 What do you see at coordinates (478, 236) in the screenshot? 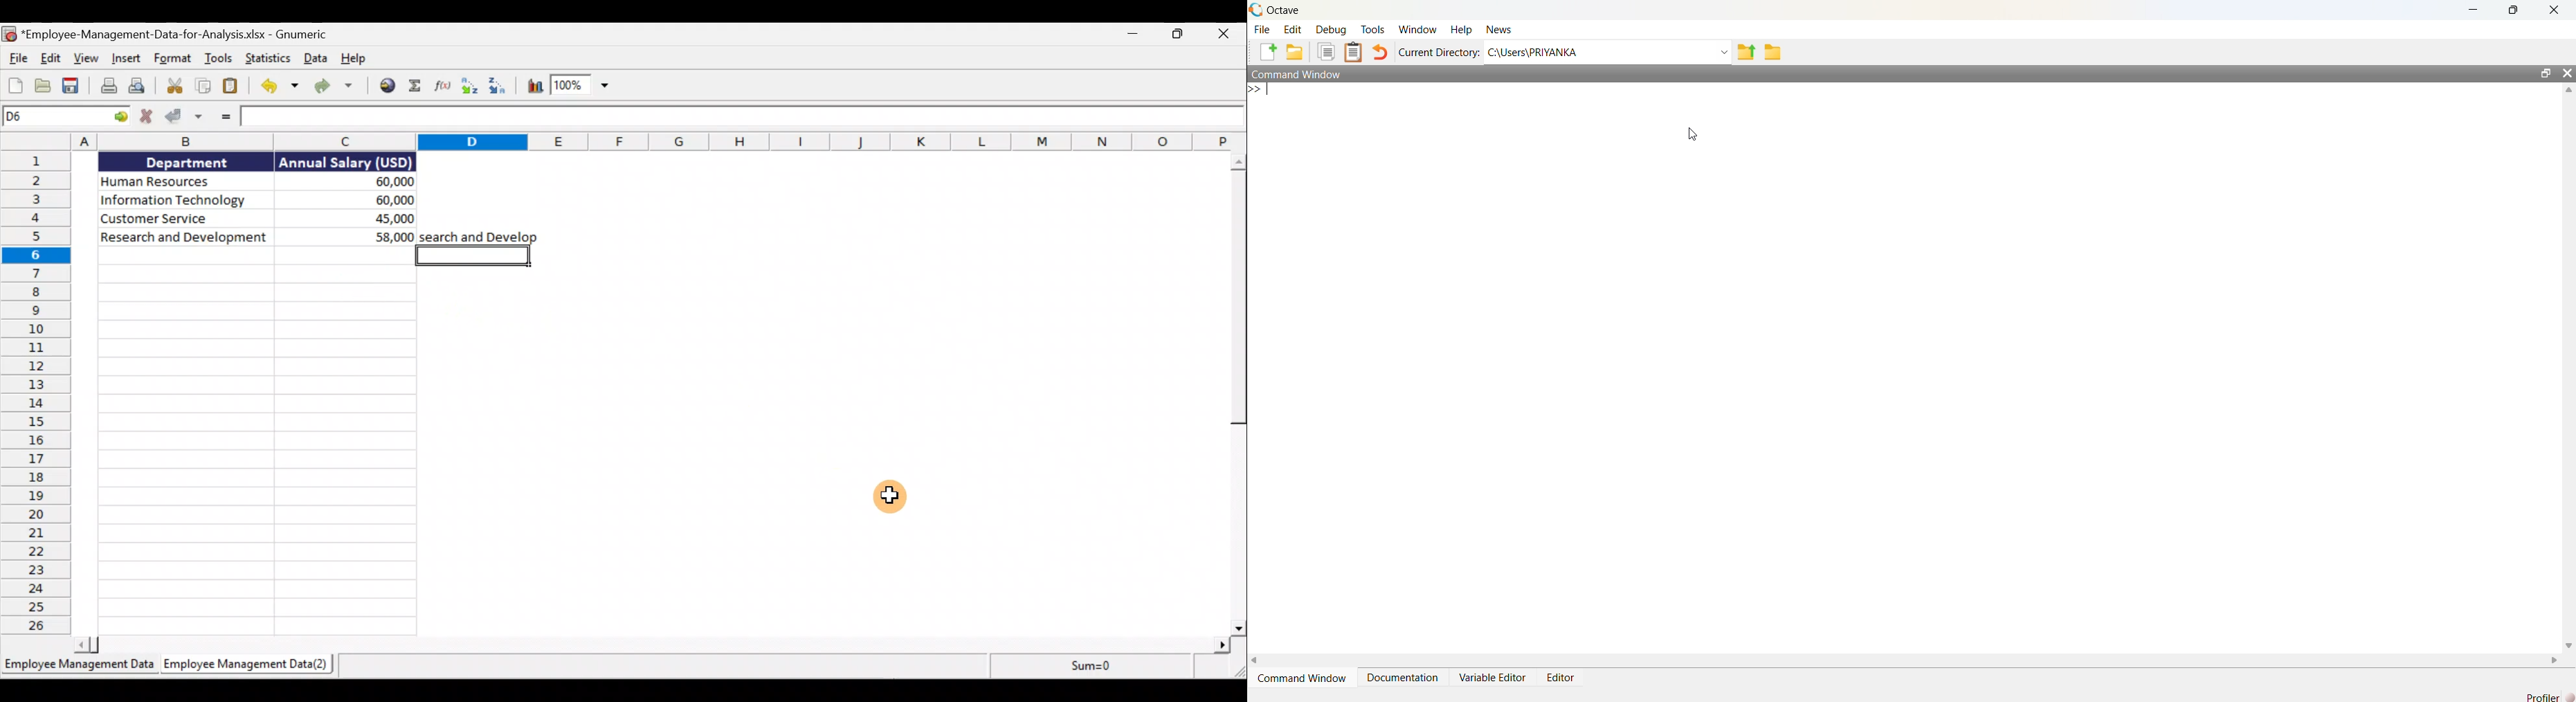
I see `Search and develop` at bounding box center [478, 236].